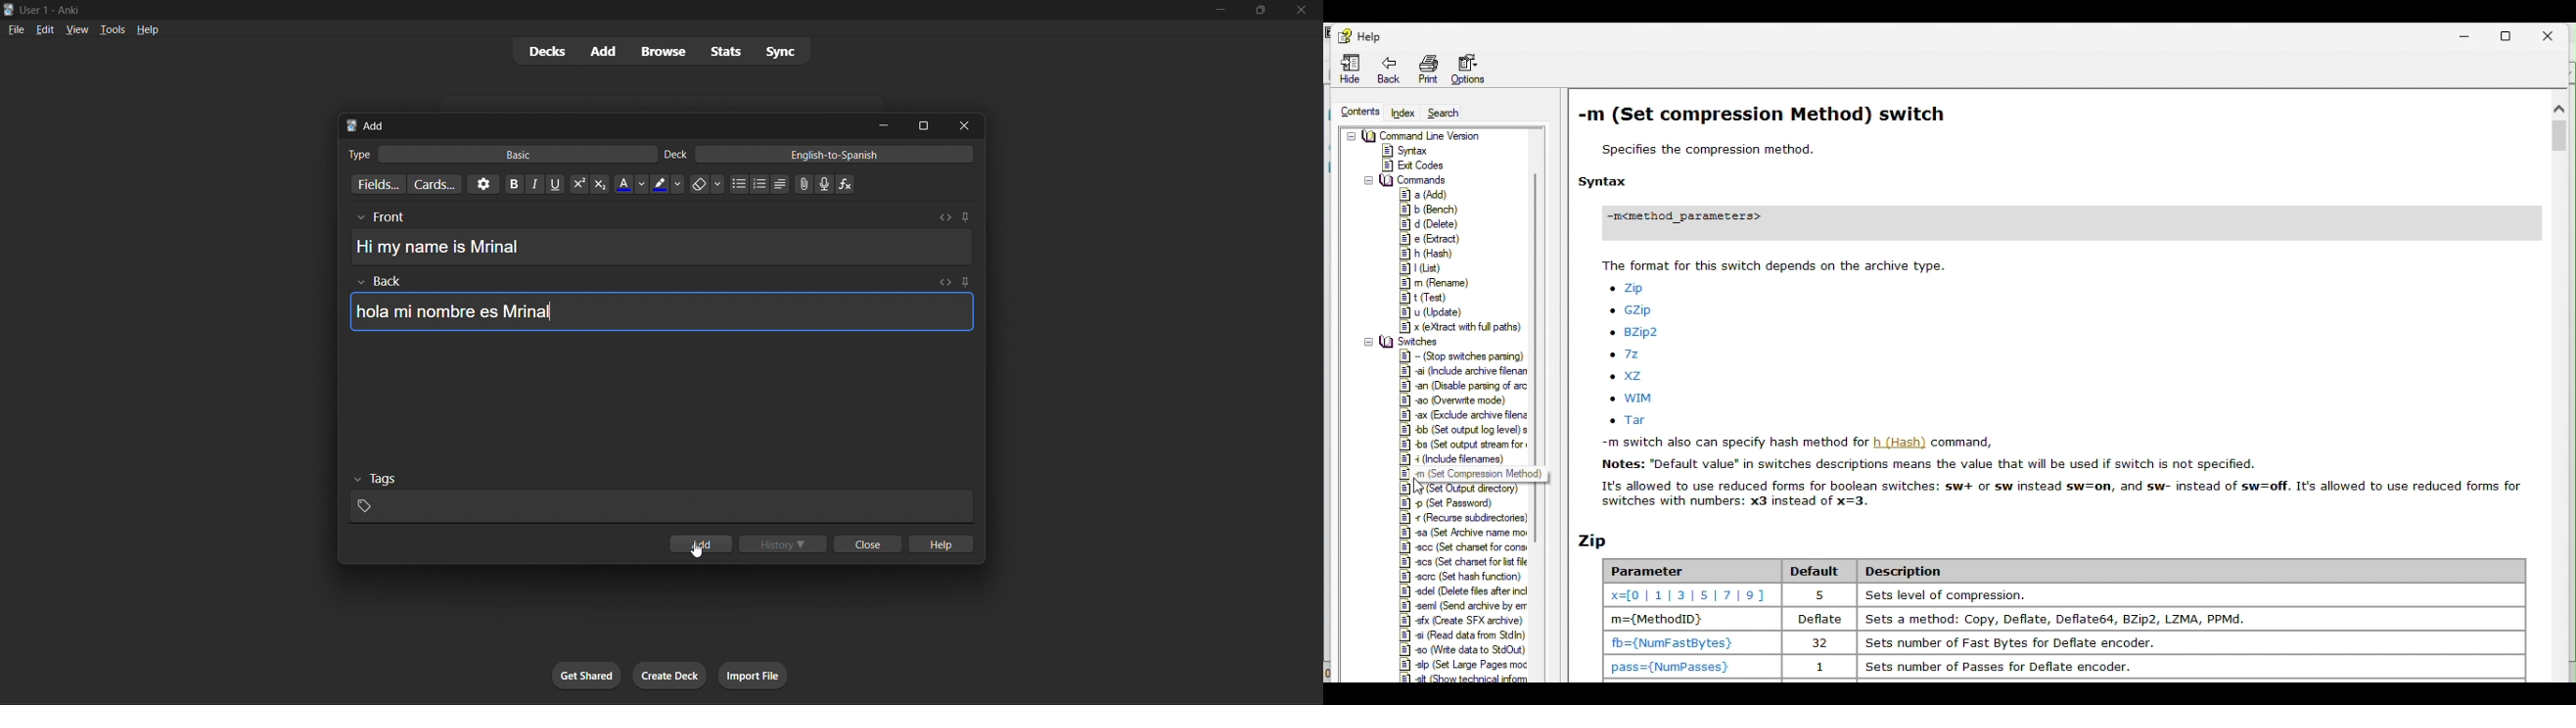  What do you see at coordinates (2467, 33) in the screenshot?
I see `Minimise` at bounding box center [2467, 33].